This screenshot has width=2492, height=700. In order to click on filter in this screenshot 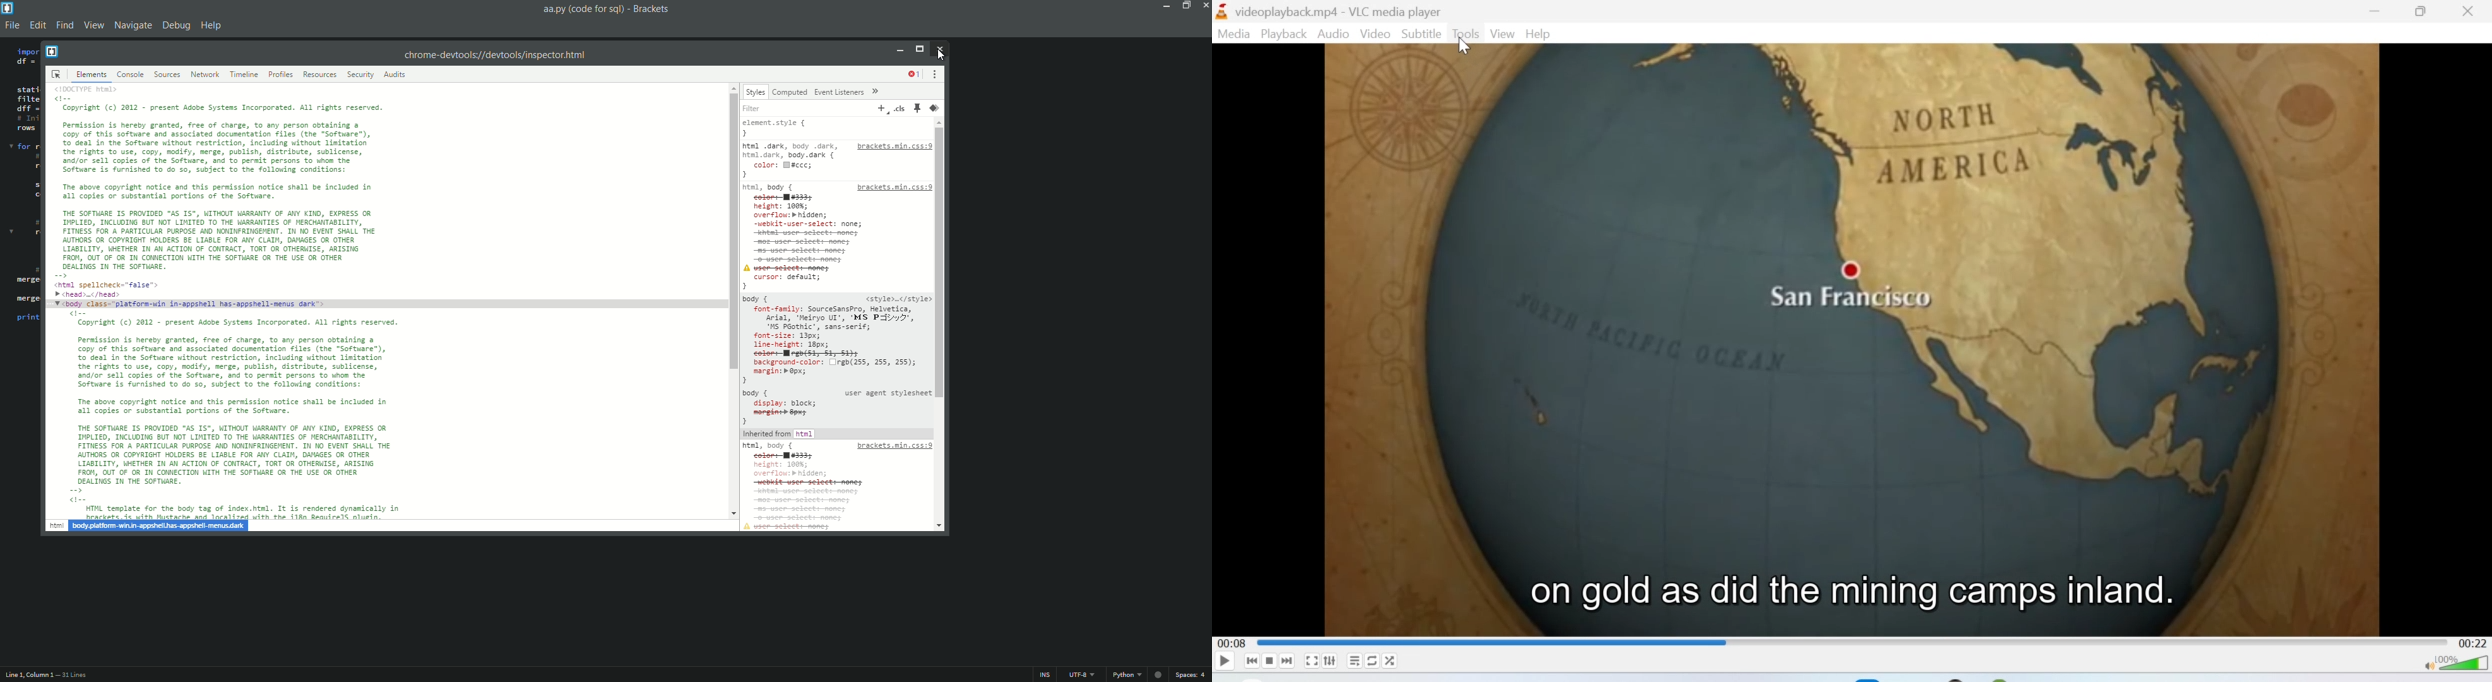, I will do `click(756, 107)`.